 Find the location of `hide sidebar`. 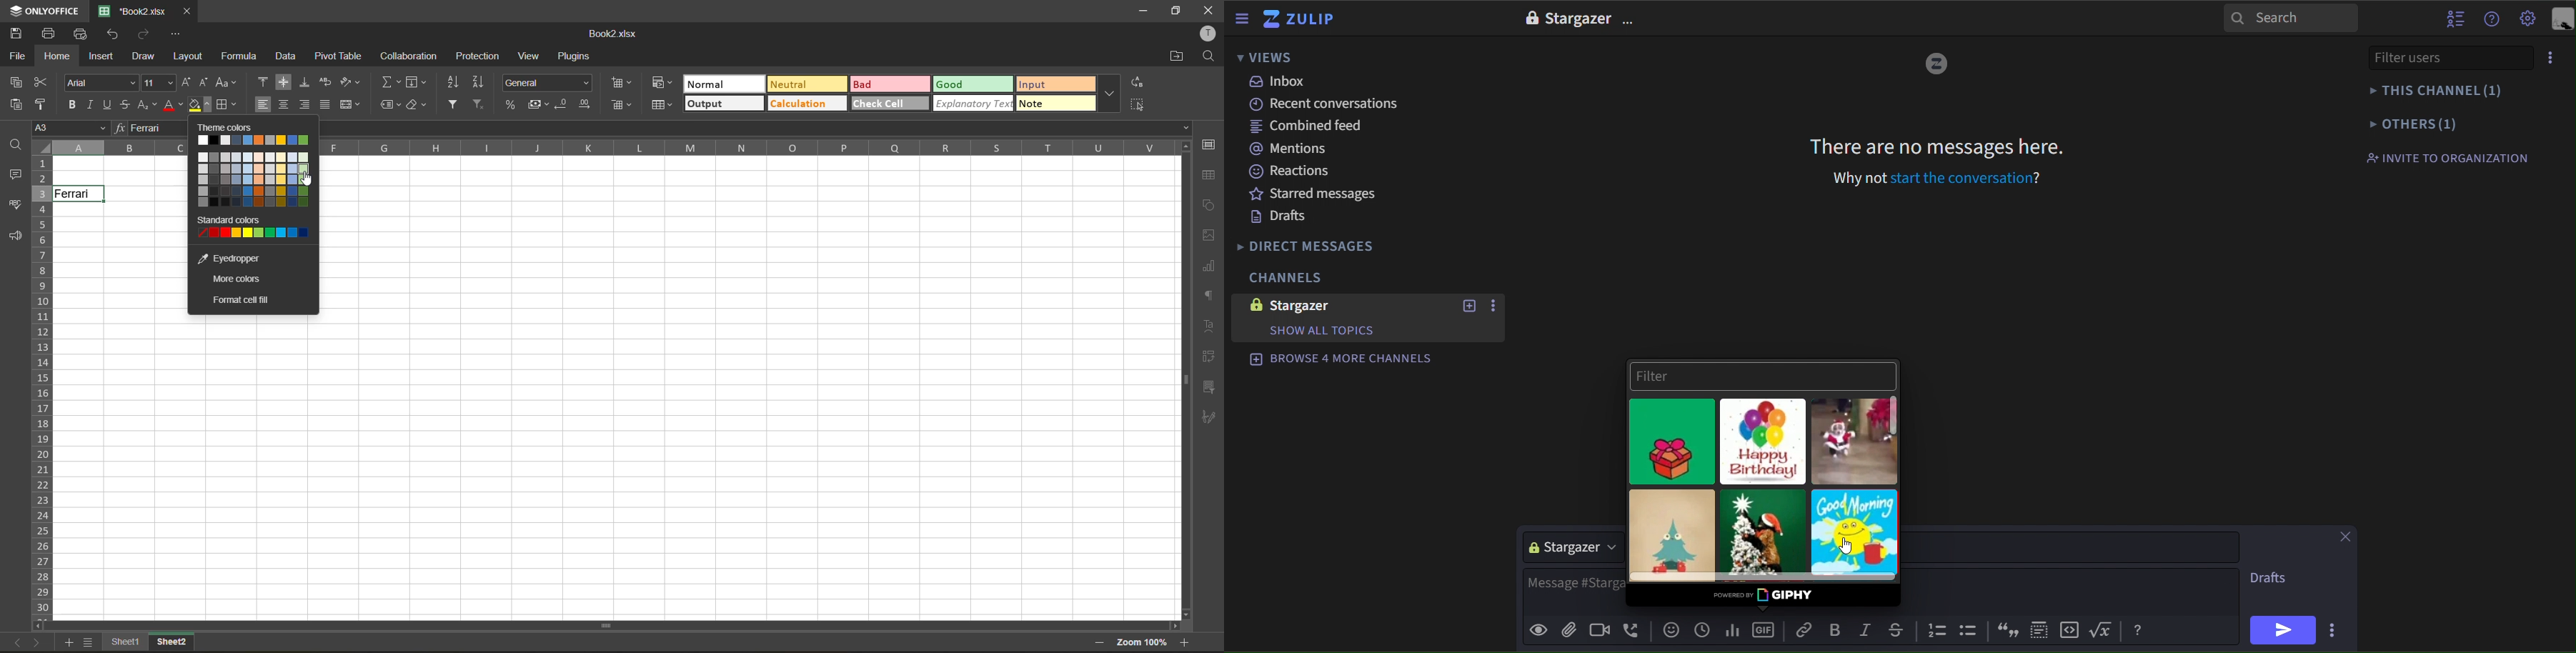

hide sidebar is located at coordinates (1243, 20).